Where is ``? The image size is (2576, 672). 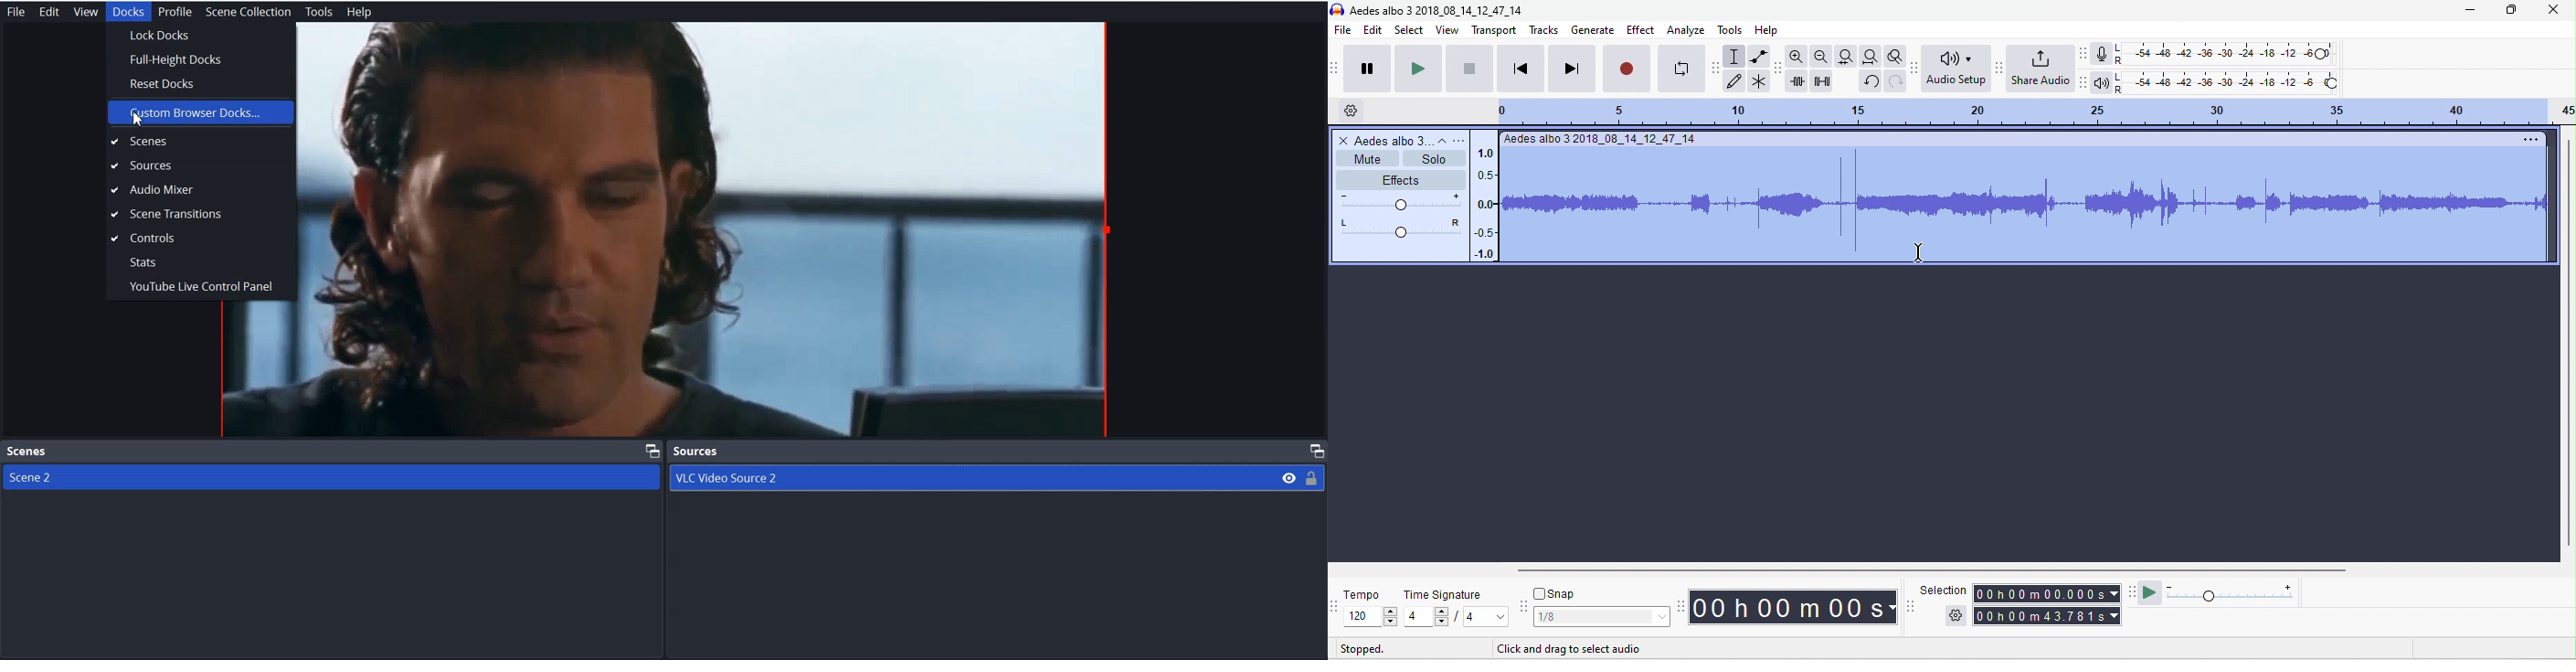
 is located at coordinates (1408, 141).